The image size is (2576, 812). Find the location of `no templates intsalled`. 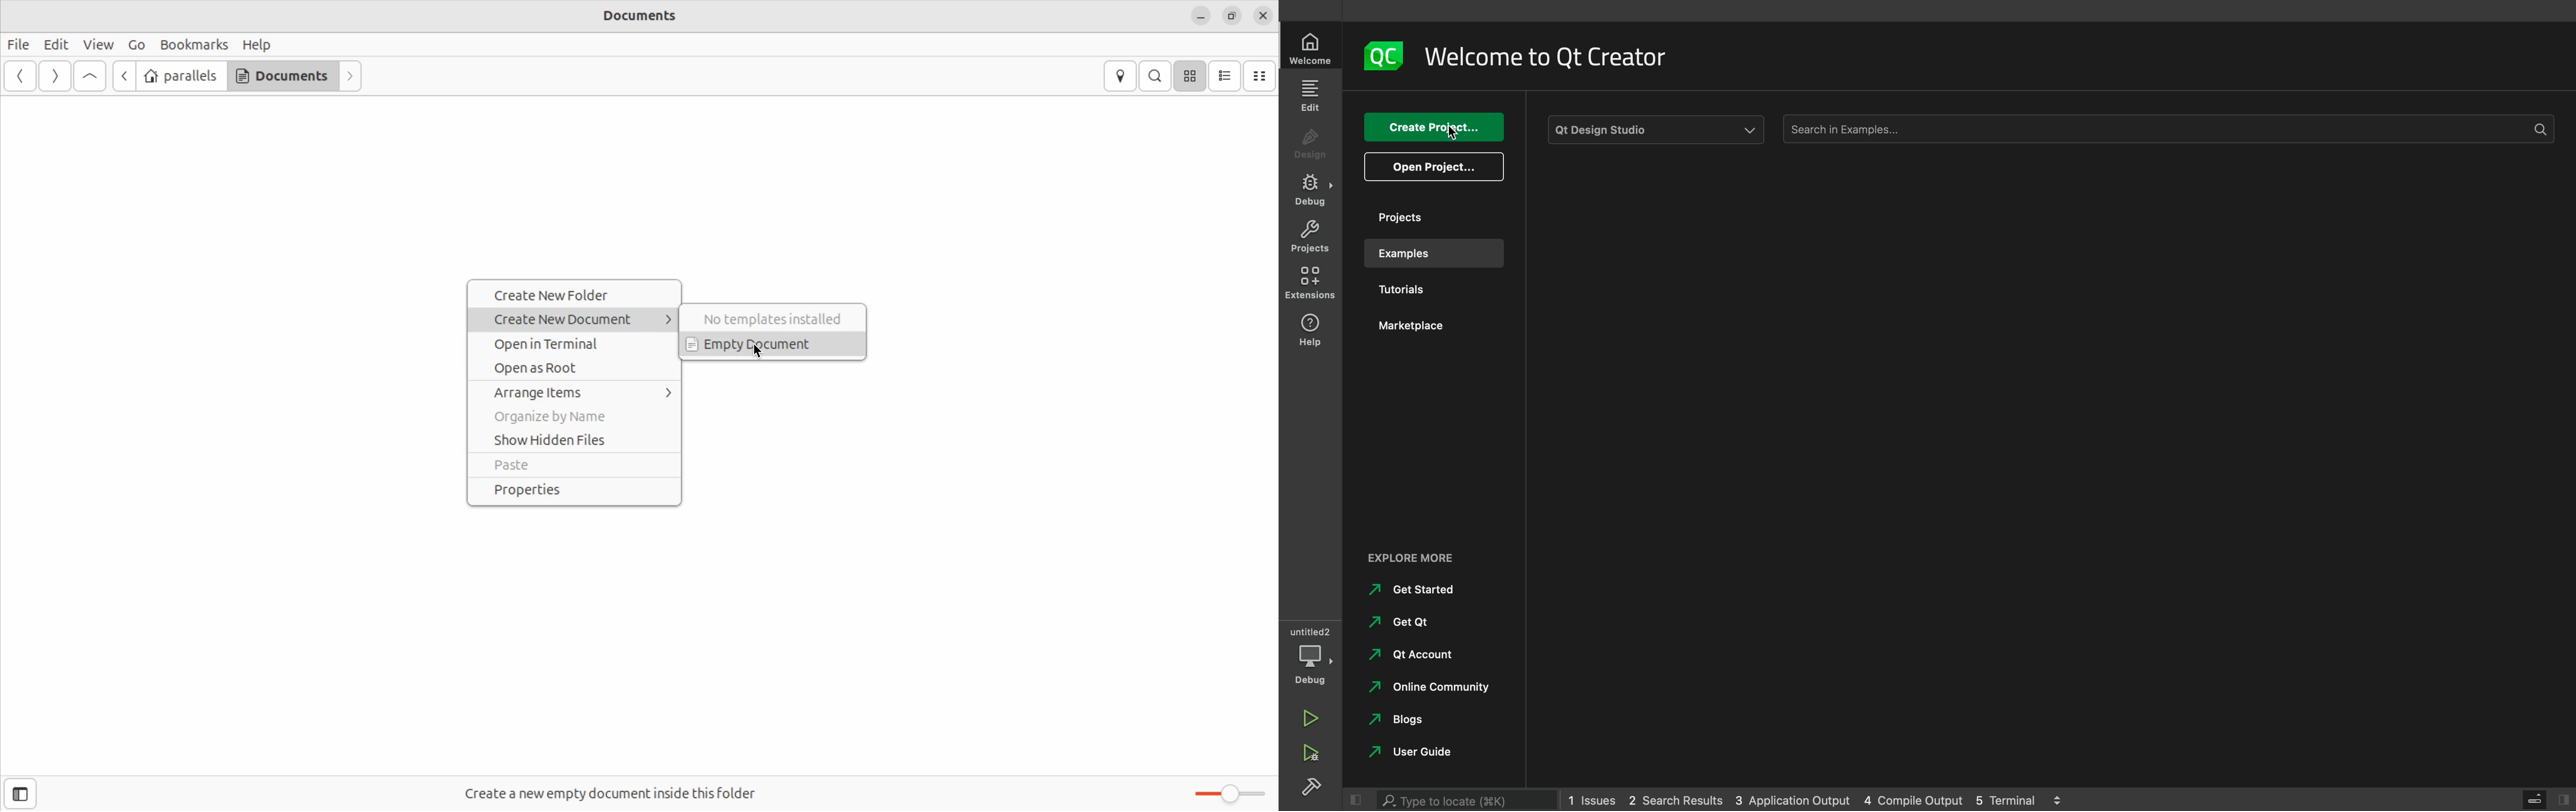

no templates intsalled is located at coordinates (775, 317).